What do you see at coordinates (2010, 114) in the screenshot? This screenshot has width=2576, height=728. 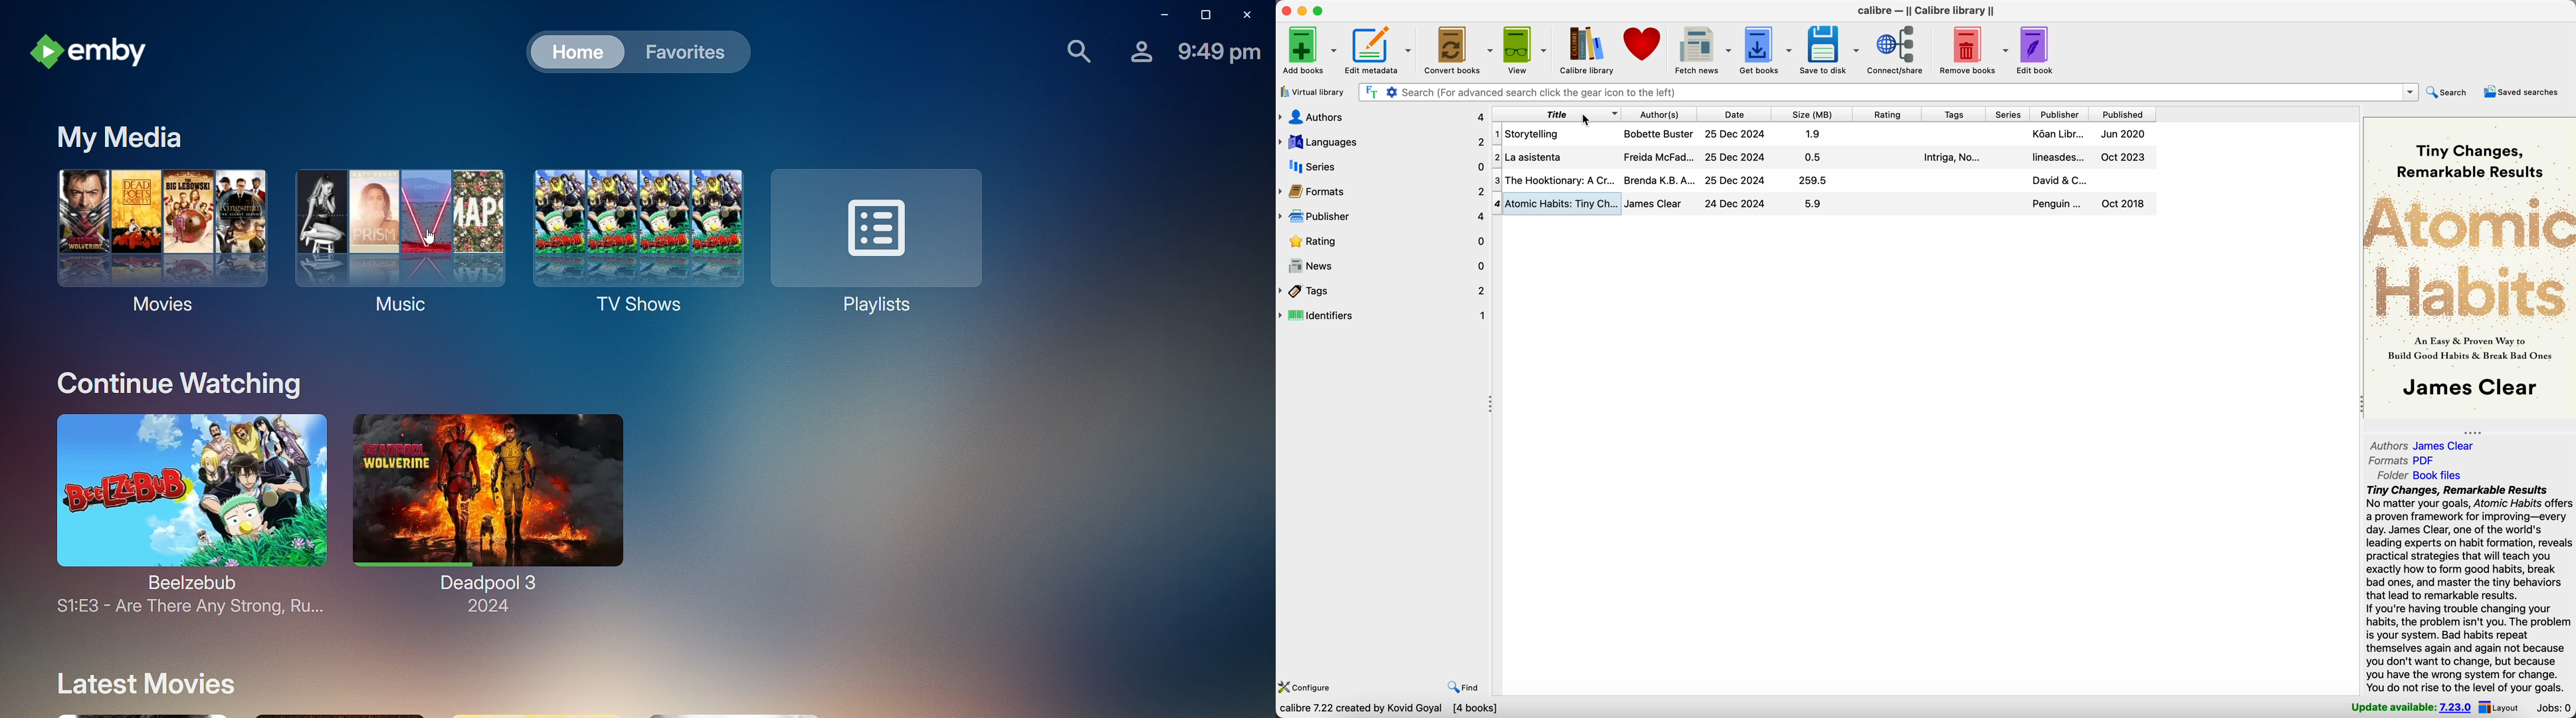 I see `series` at bounding box center [2010, 114].